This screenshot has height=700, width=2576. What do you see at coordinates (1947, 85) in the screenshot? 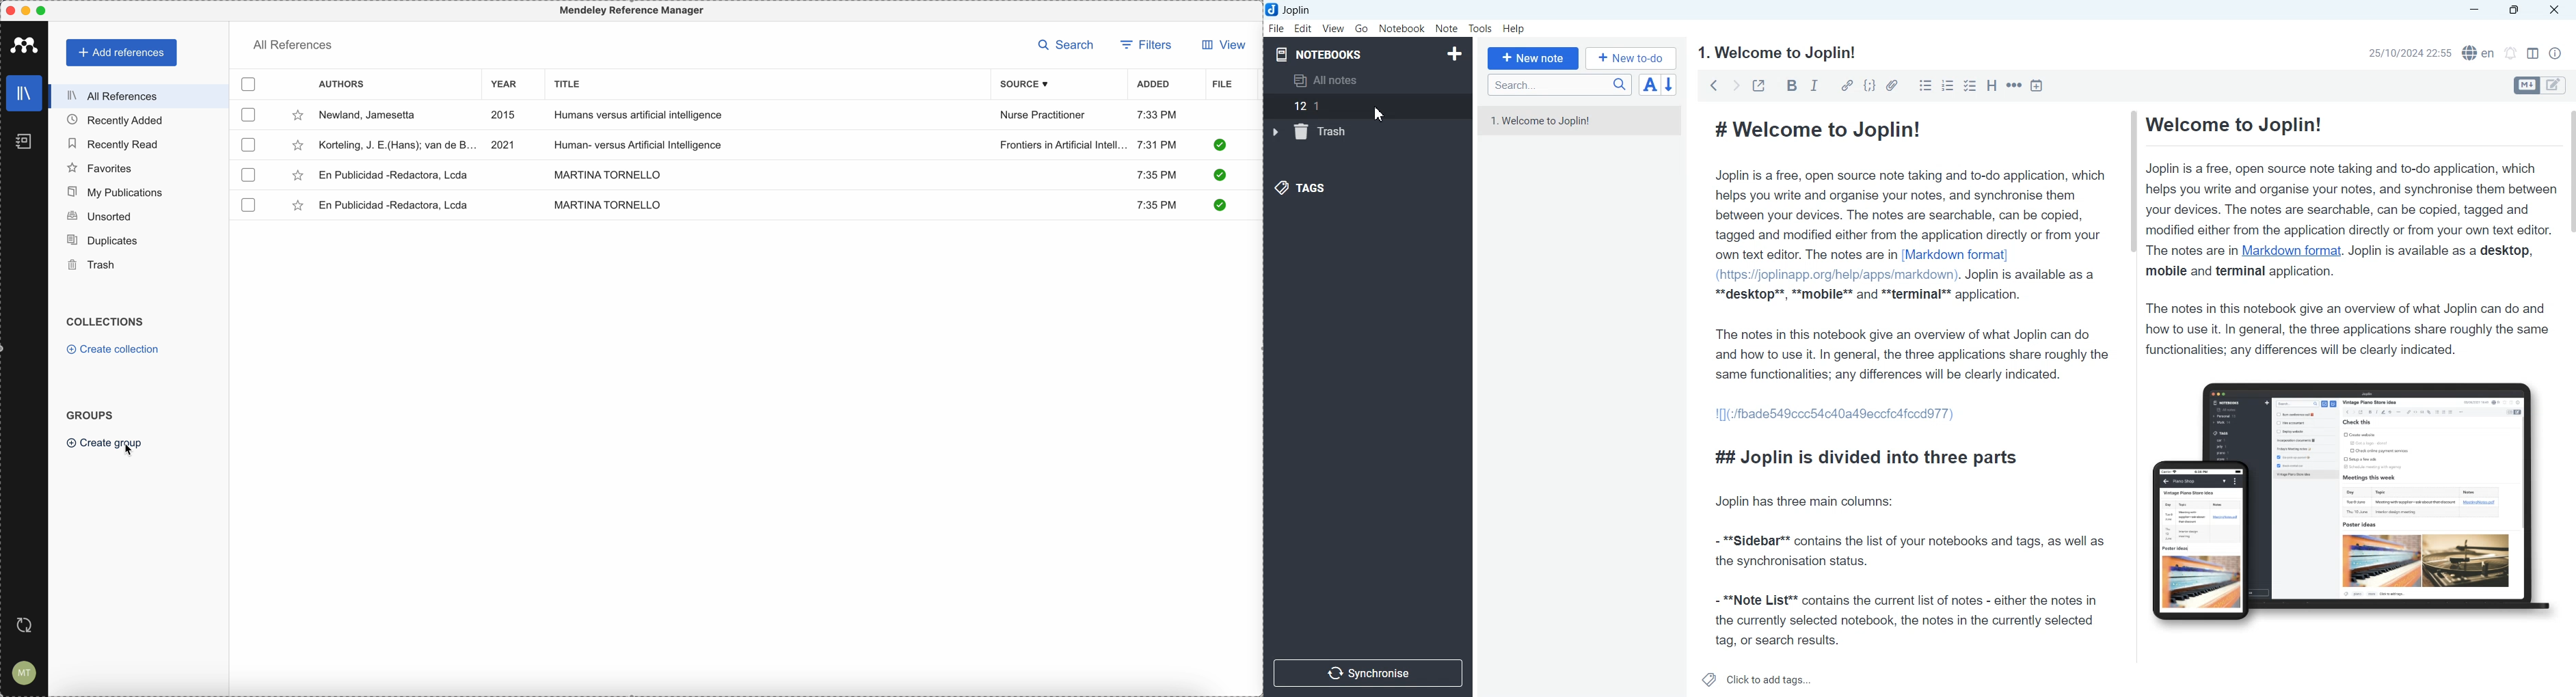
I see `Numbered list` at bounding box center [1947, 85].